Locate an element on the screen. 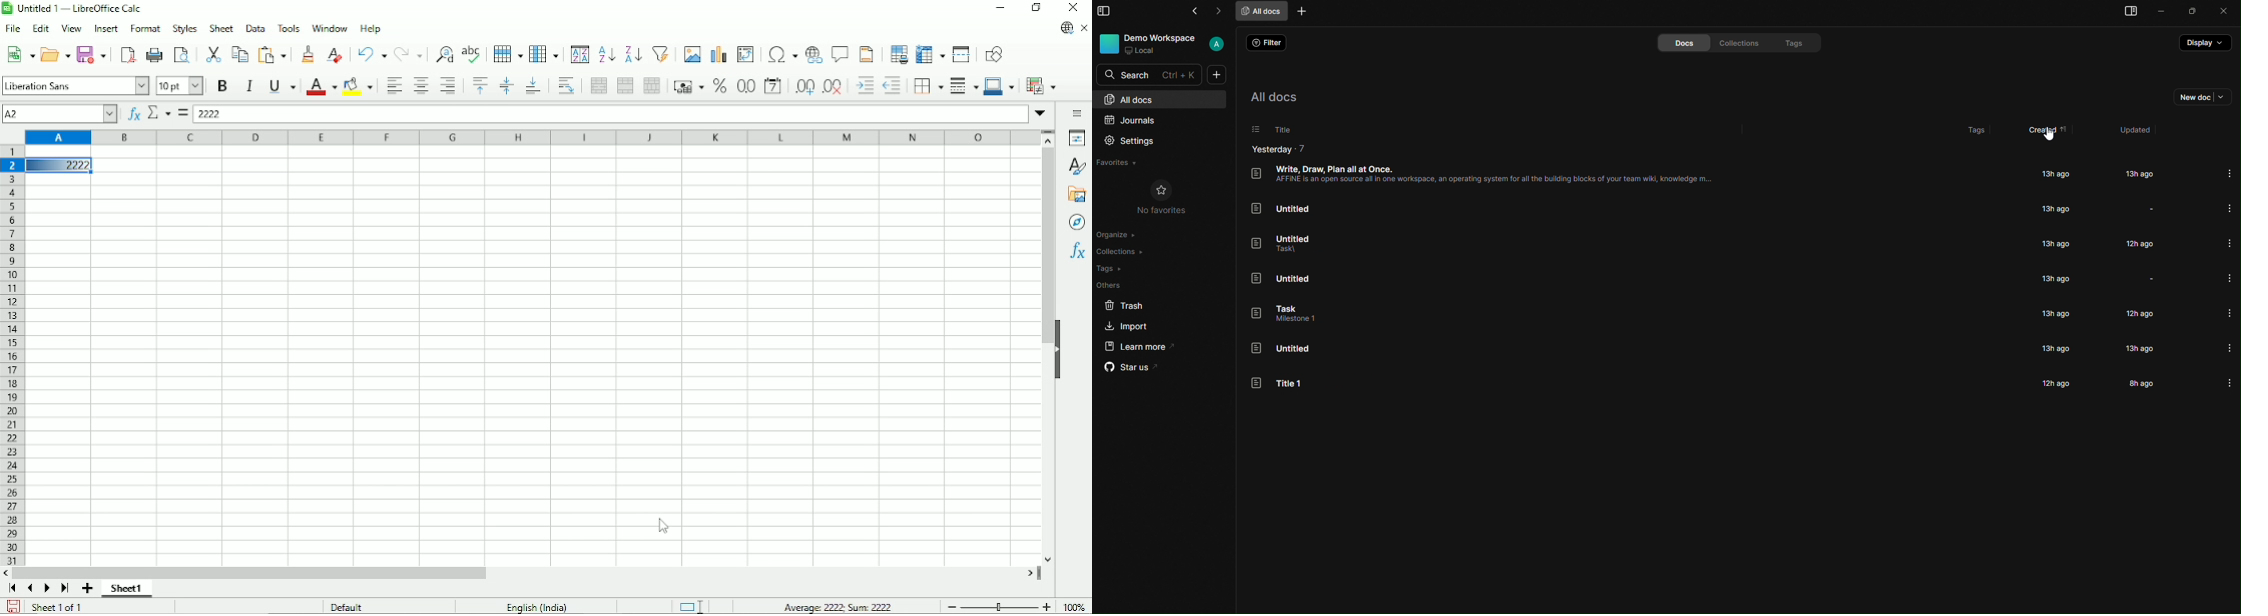 The image size is (2268, 616). Scroll to previous sheet is located at coordinates (31, 589).